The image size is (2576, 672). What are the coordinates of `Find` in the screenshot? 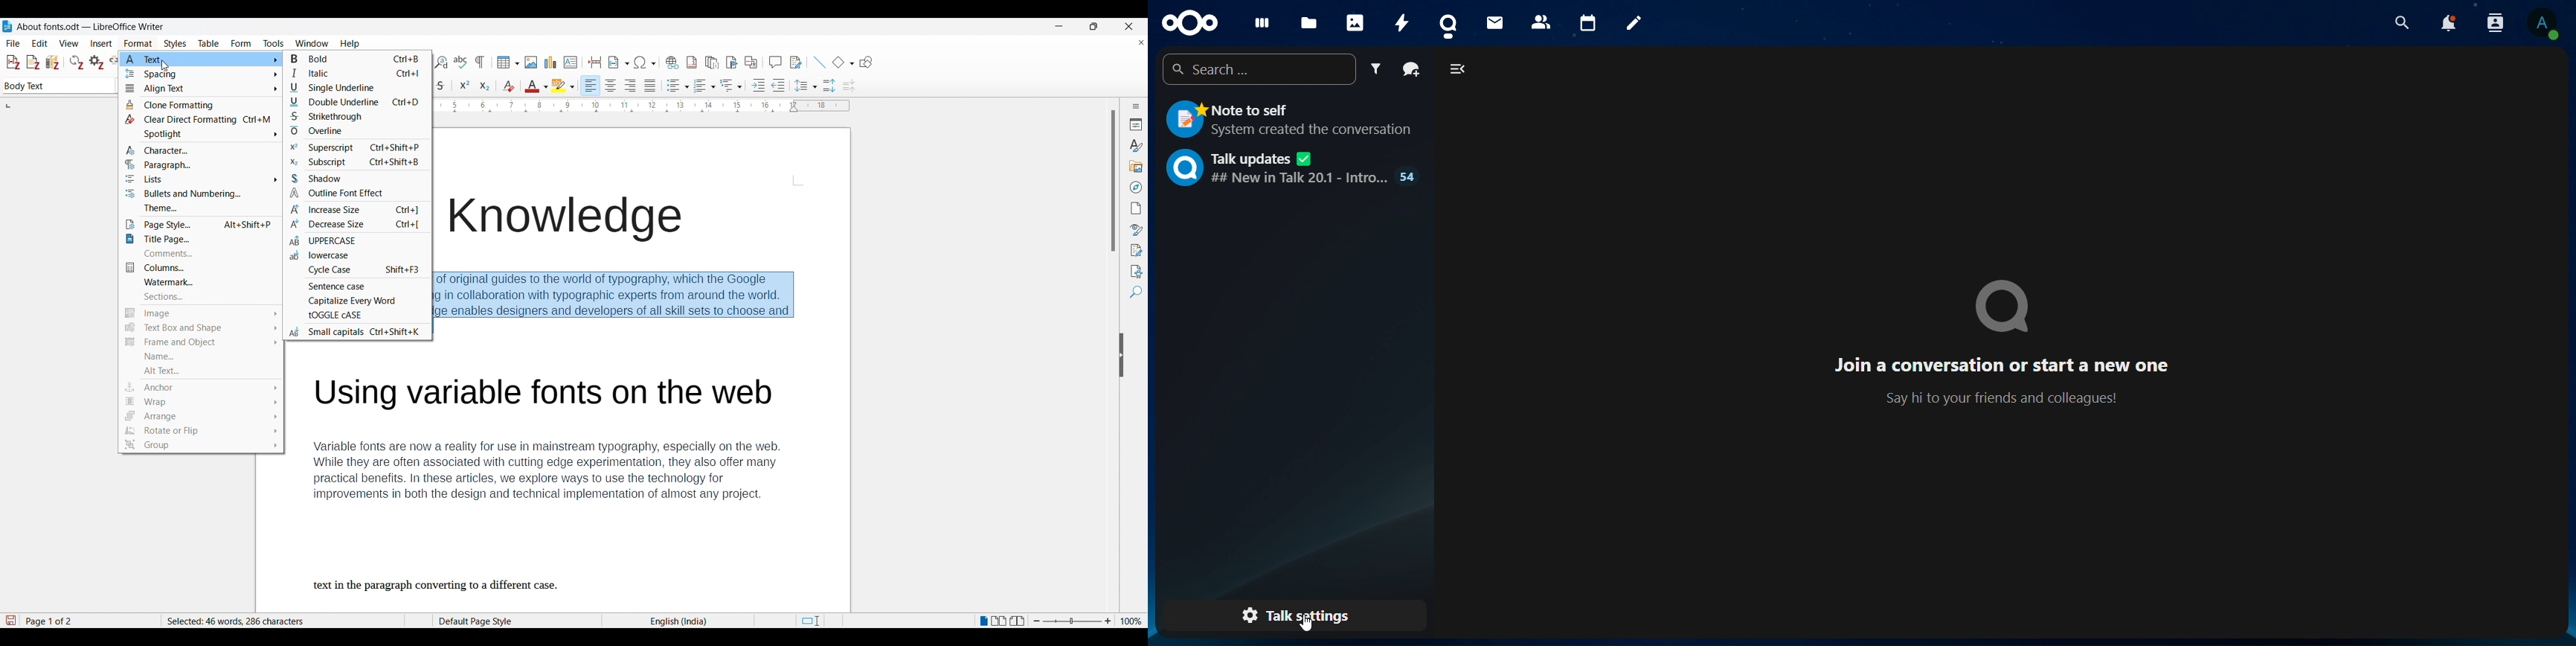 It's located at (1136, 292).